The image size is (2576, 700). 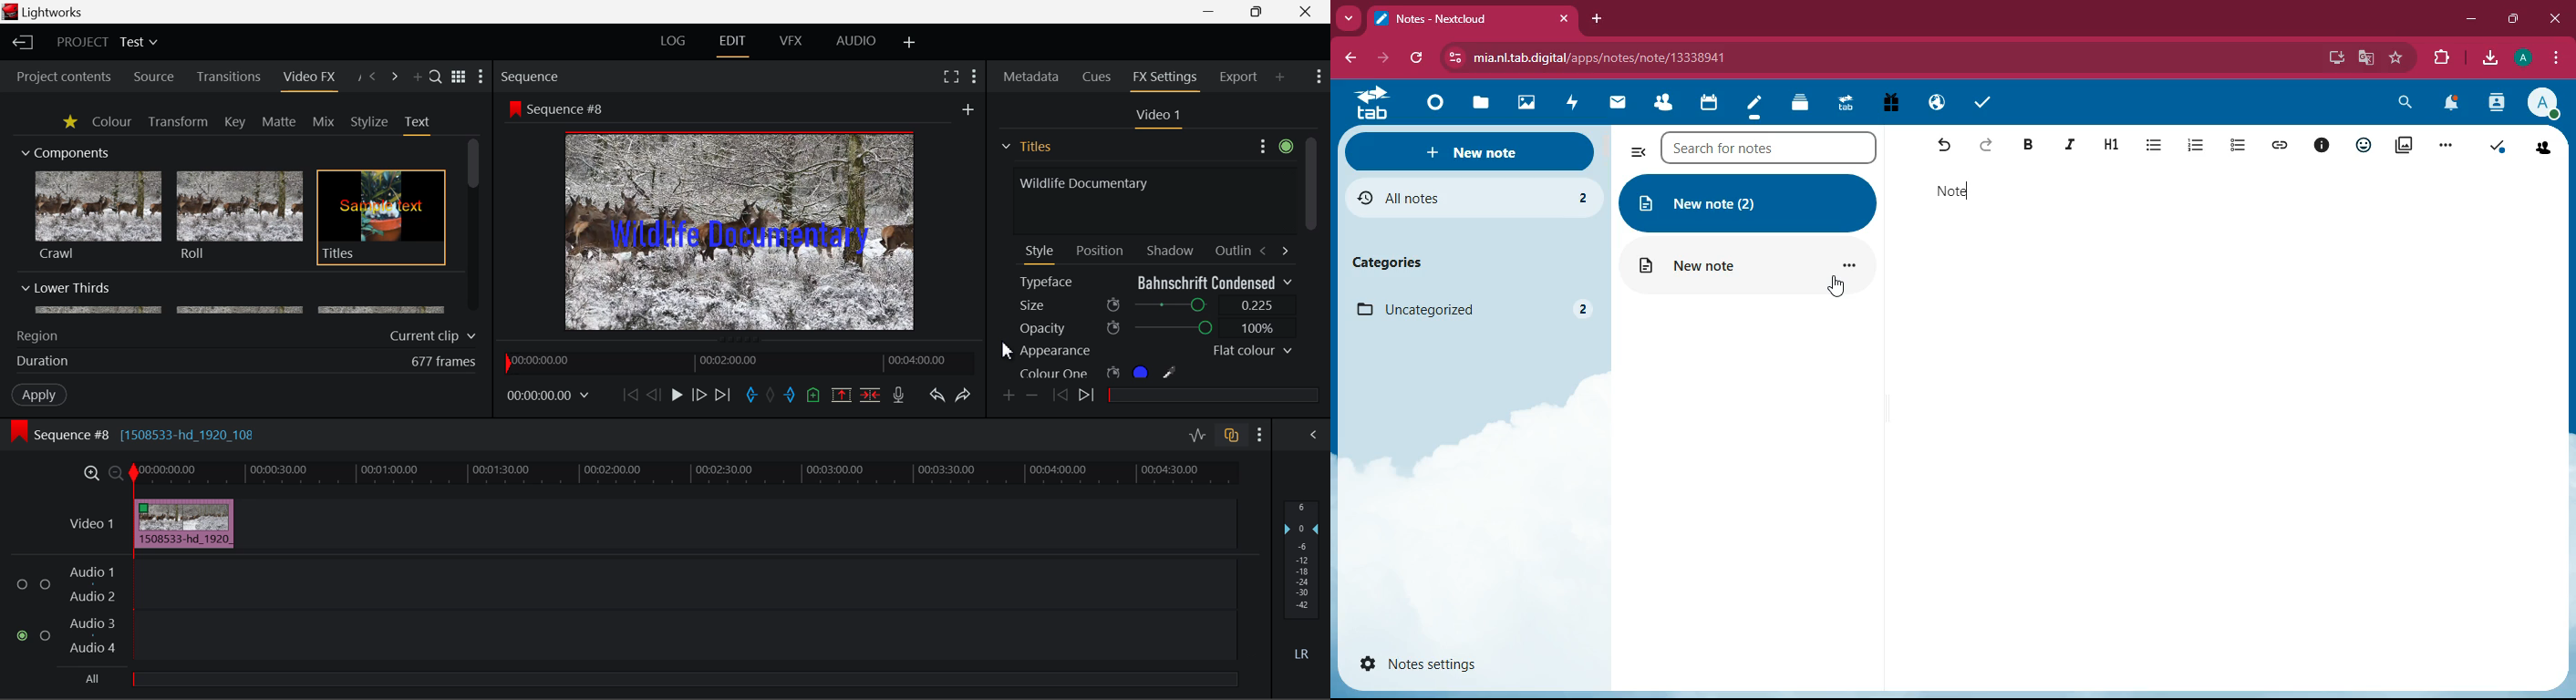 I want to click on Export, so click(x=1240, y=77).